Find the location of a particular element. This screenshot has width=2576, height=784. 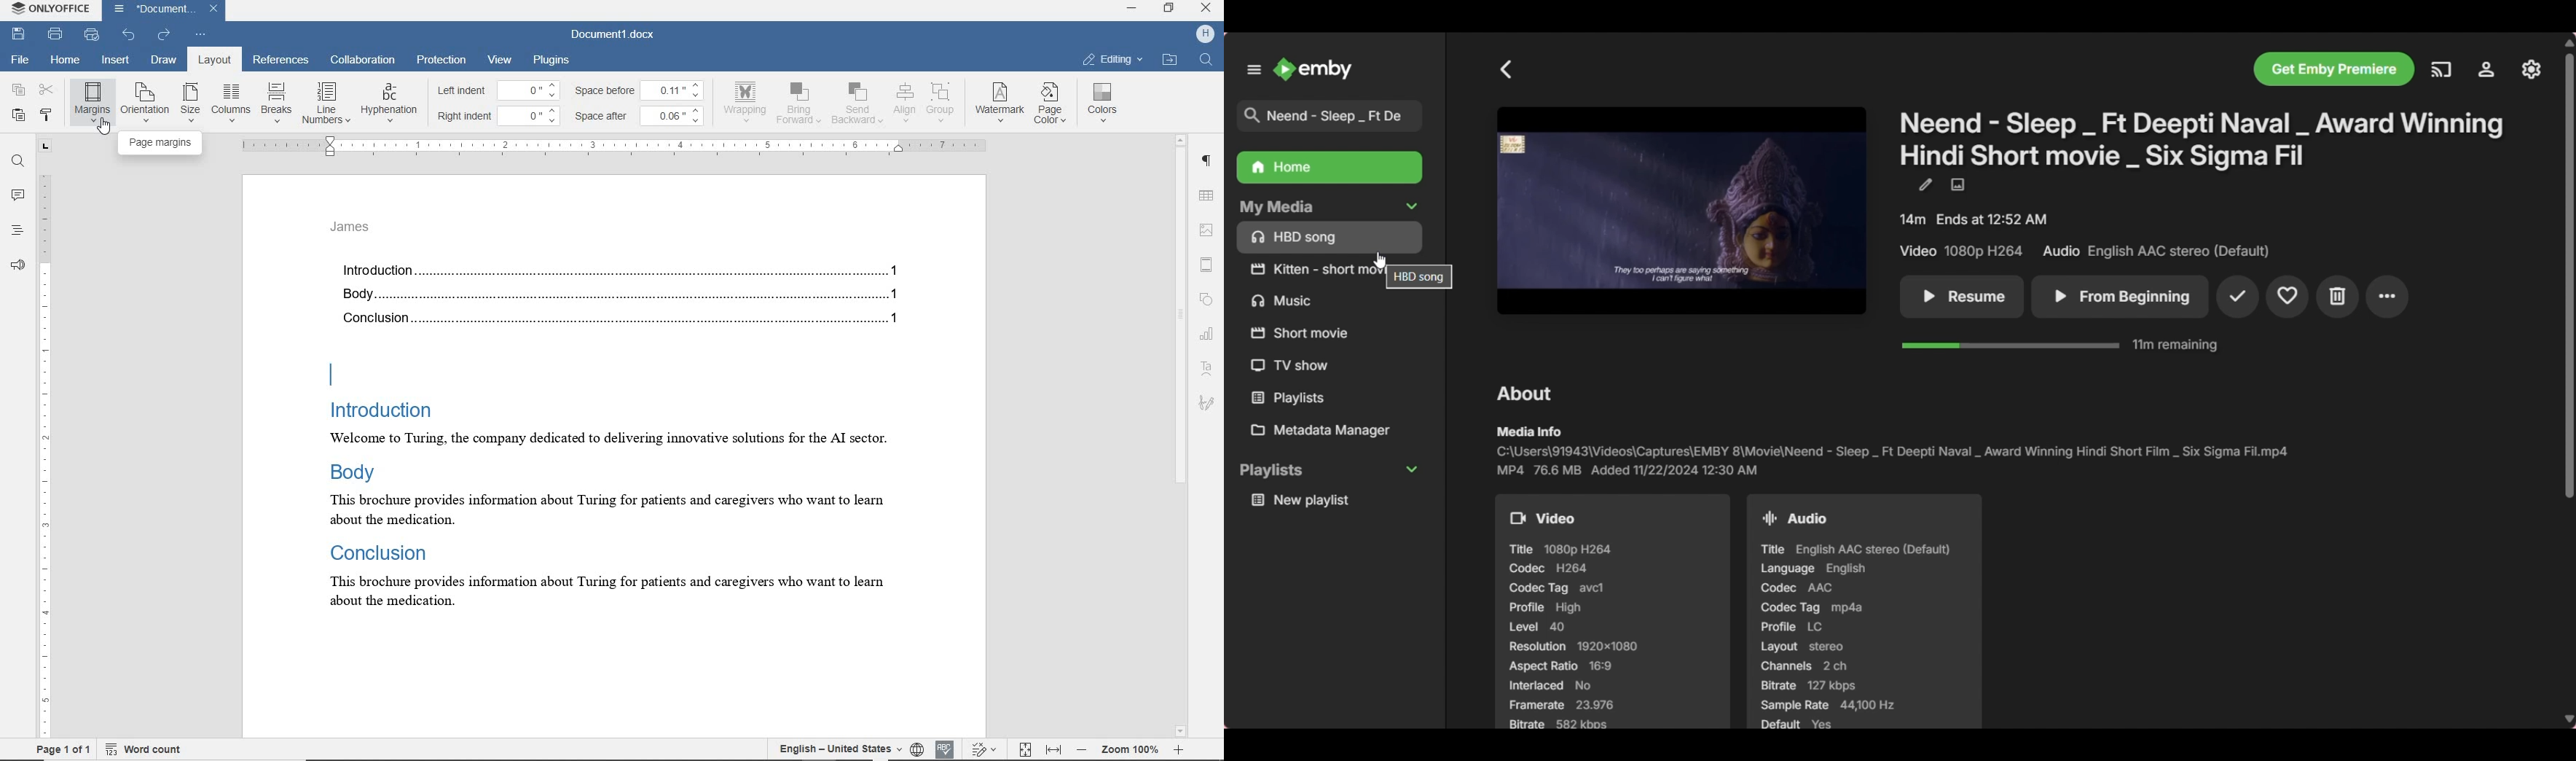

0.06 is located at coordinates (675, 115).